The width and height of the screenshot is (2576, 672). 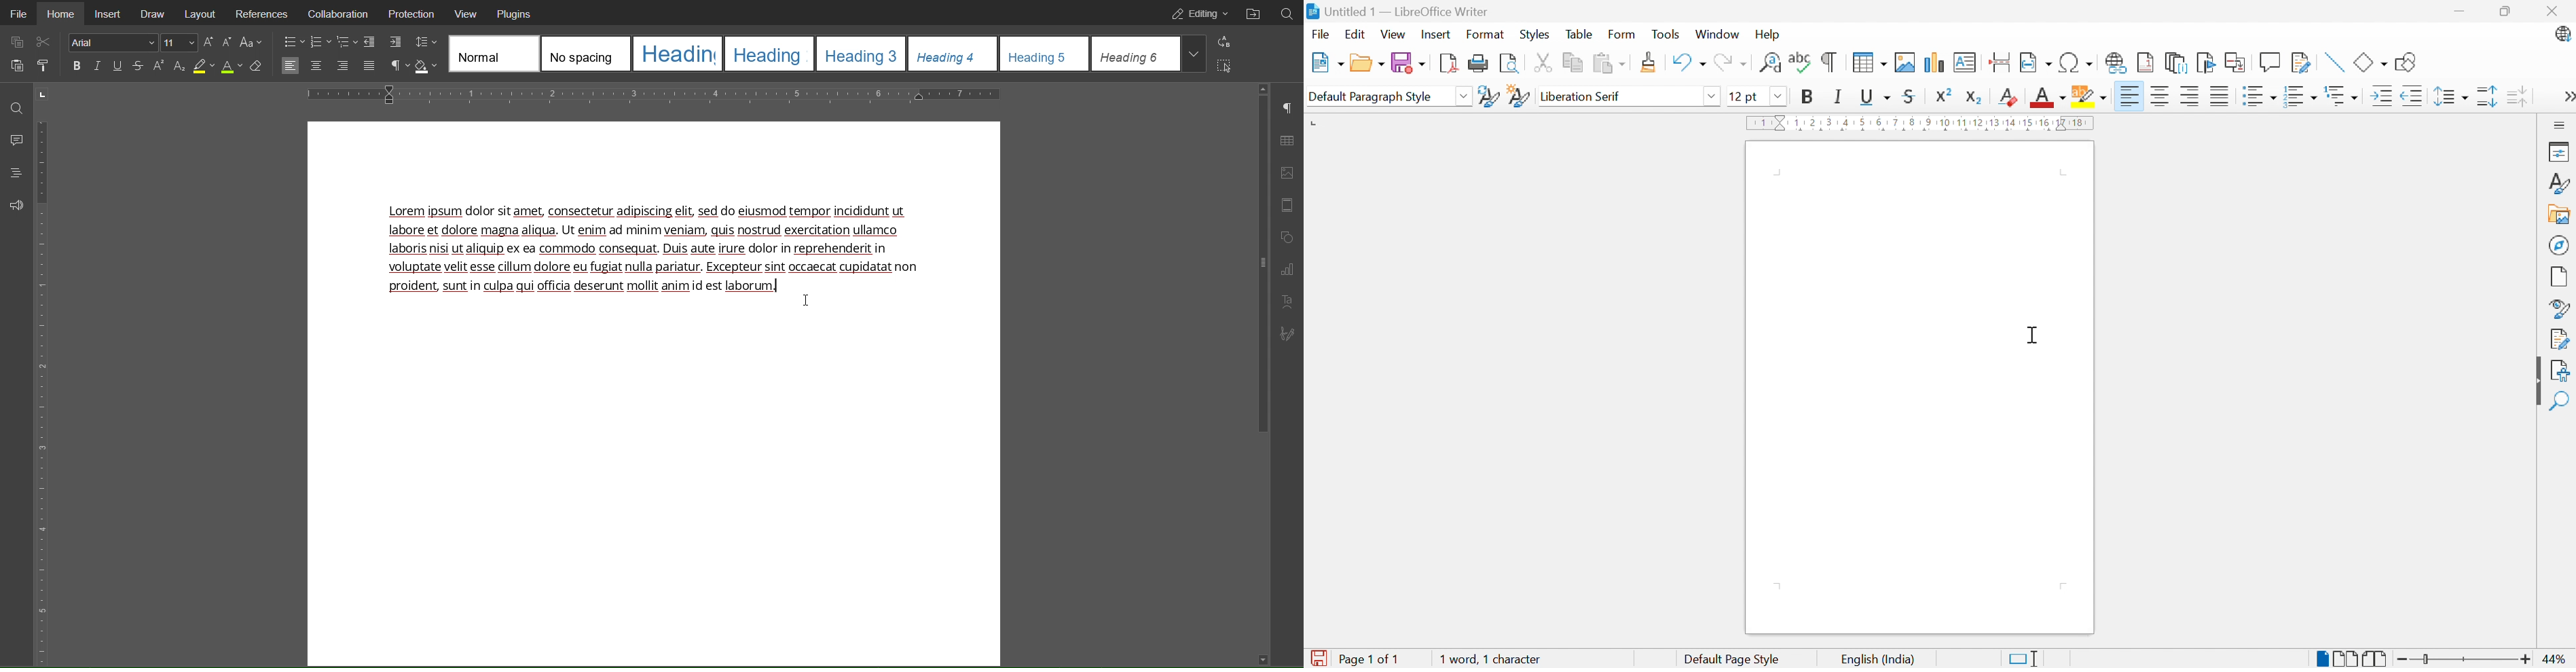 I want to click on Show track changes functions, so click(x=2301, y=62).